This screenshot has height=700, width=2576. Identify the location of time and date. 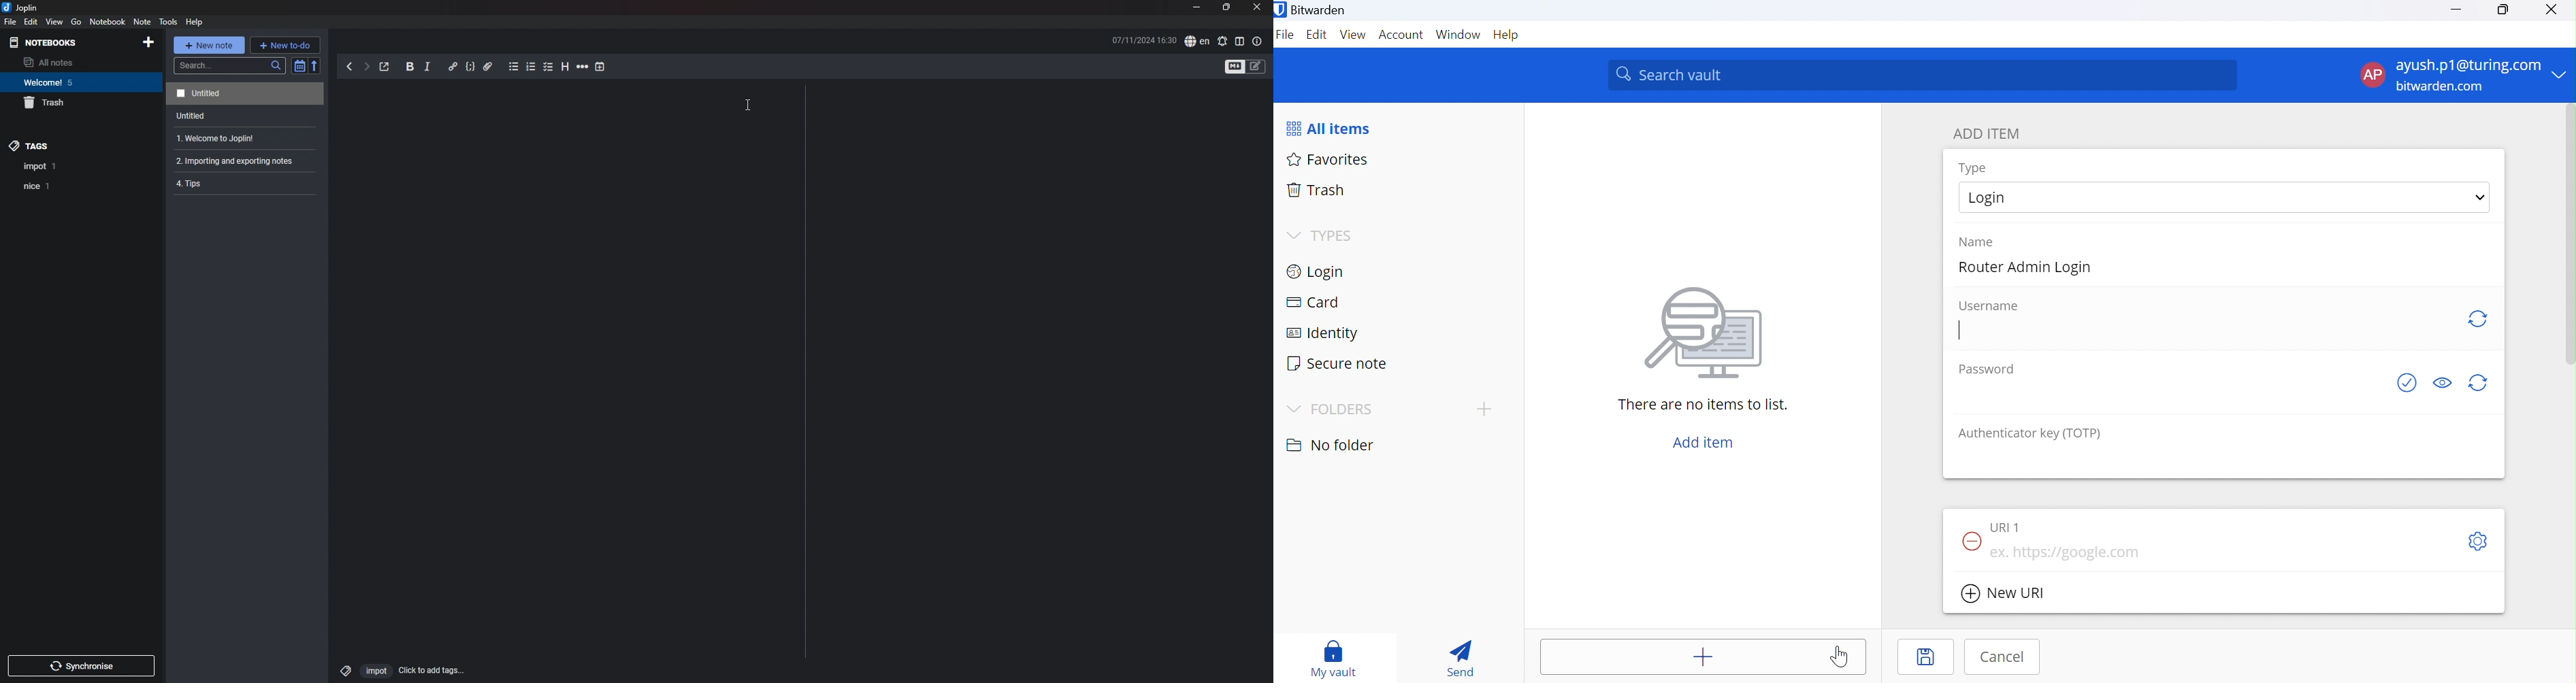
(1144, 40).